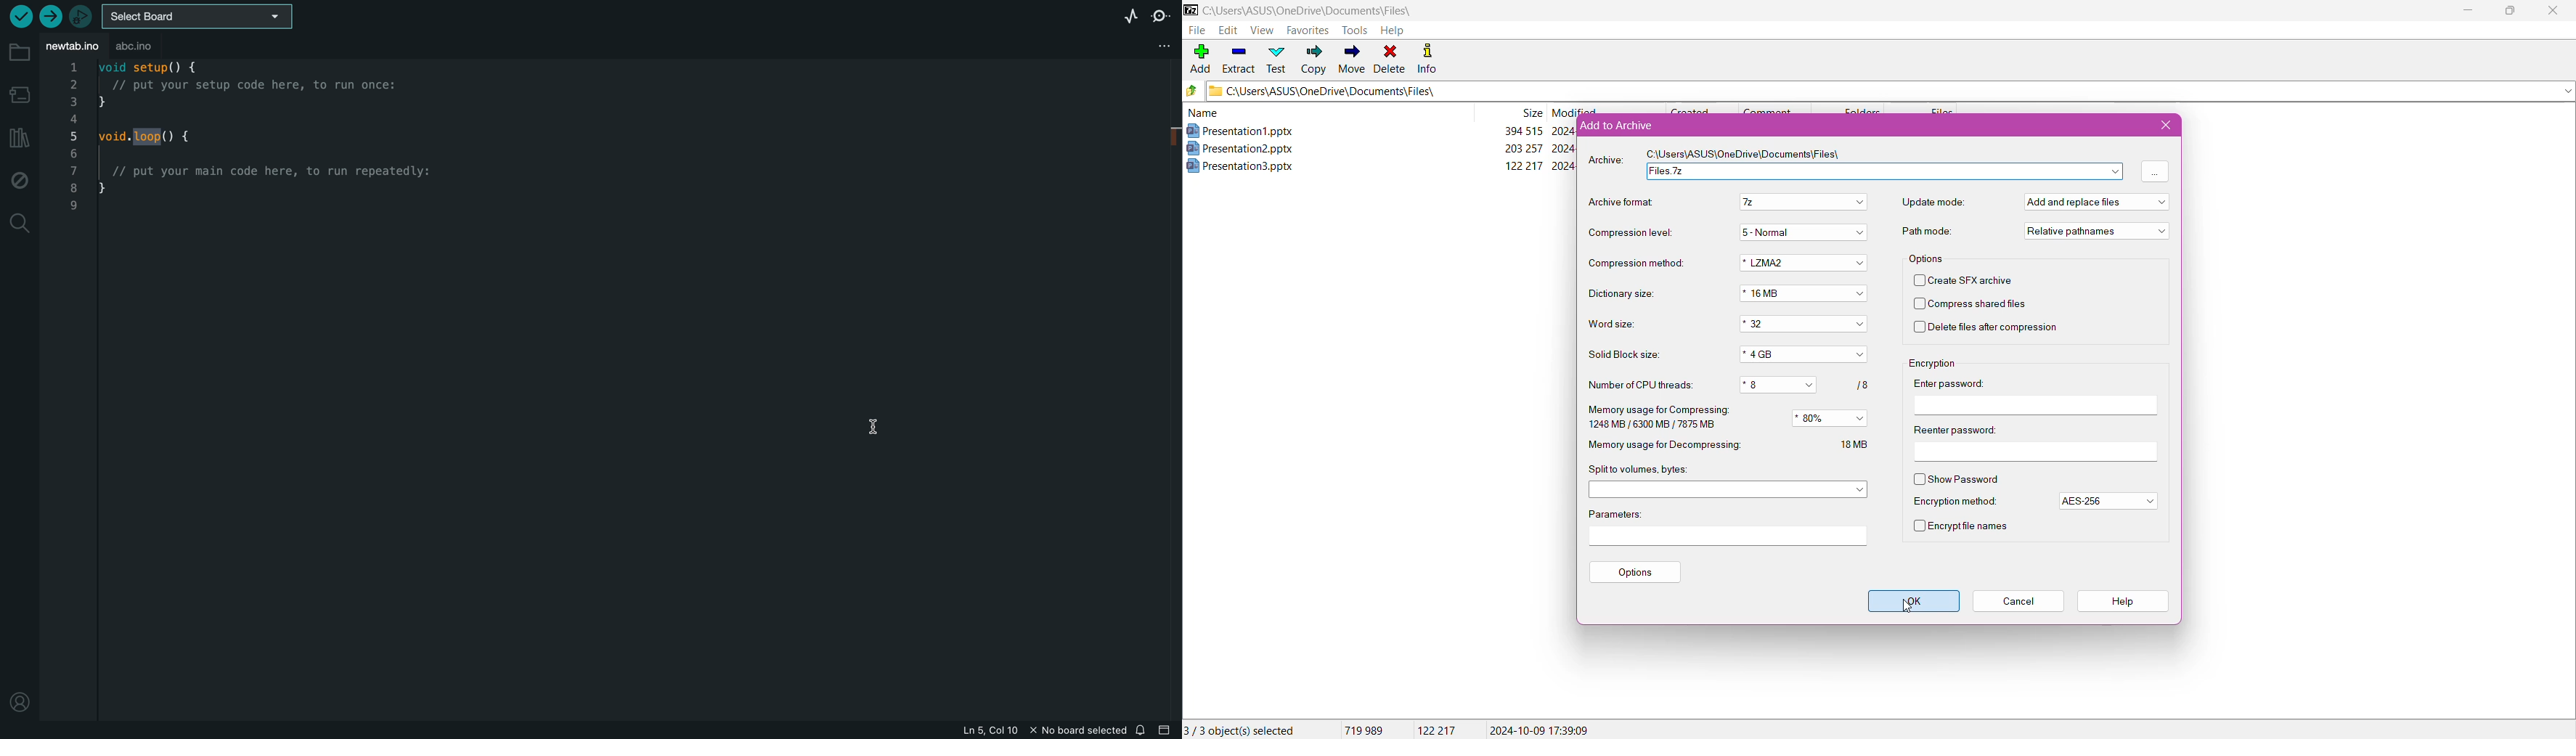  I want to click on *LZMA2, so click(1801, 264).